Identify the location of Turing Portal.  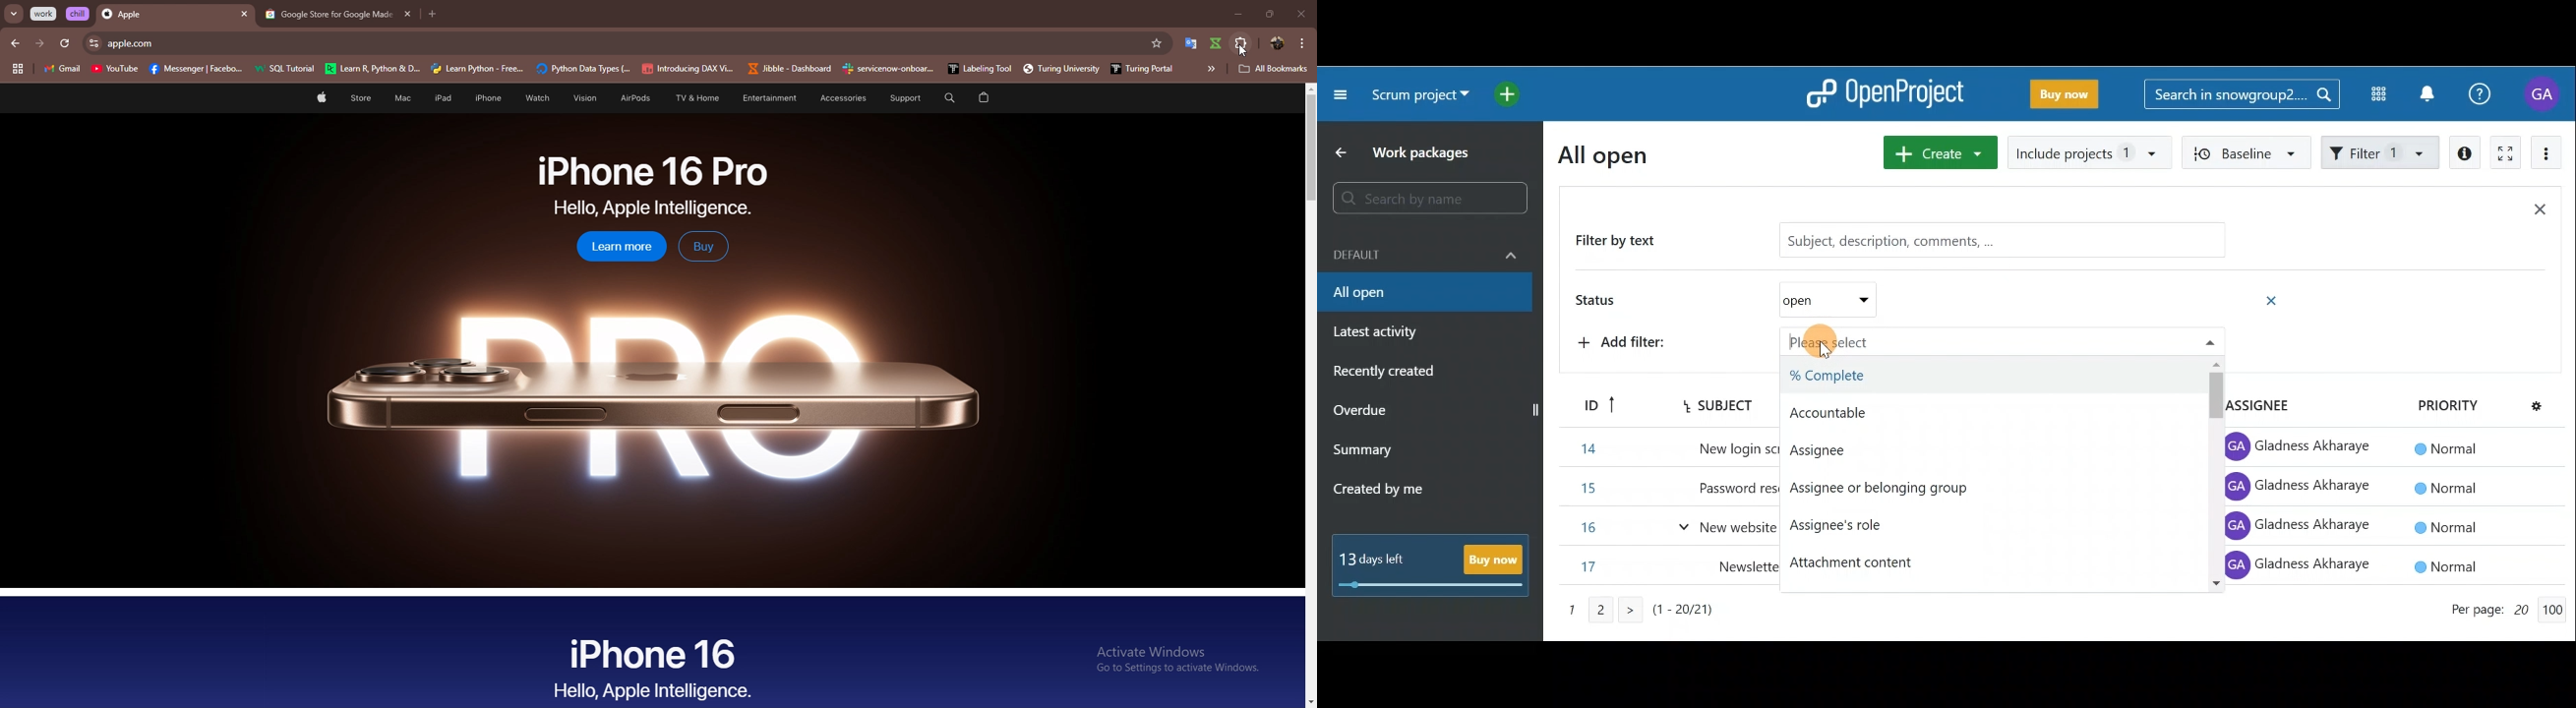
(1138, 67).